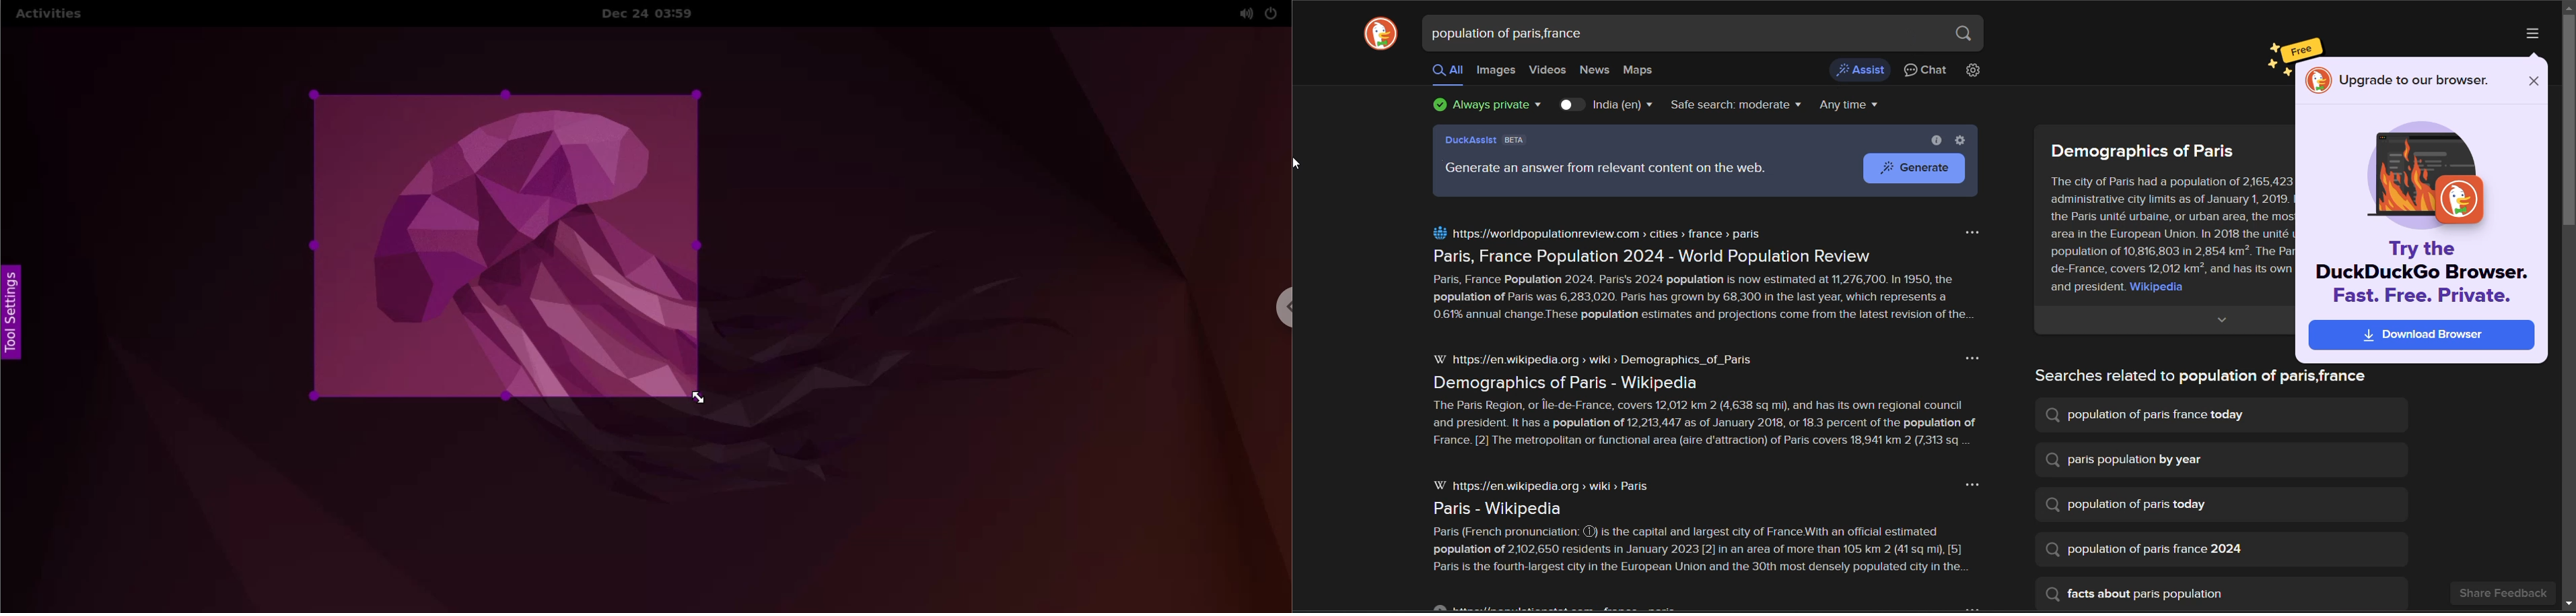  Describe the element at coordinates (1595, 360) in the screenshot. I see `W https:/en.wikipedia.org > wiki > Demographics_of_Paris` at that location.